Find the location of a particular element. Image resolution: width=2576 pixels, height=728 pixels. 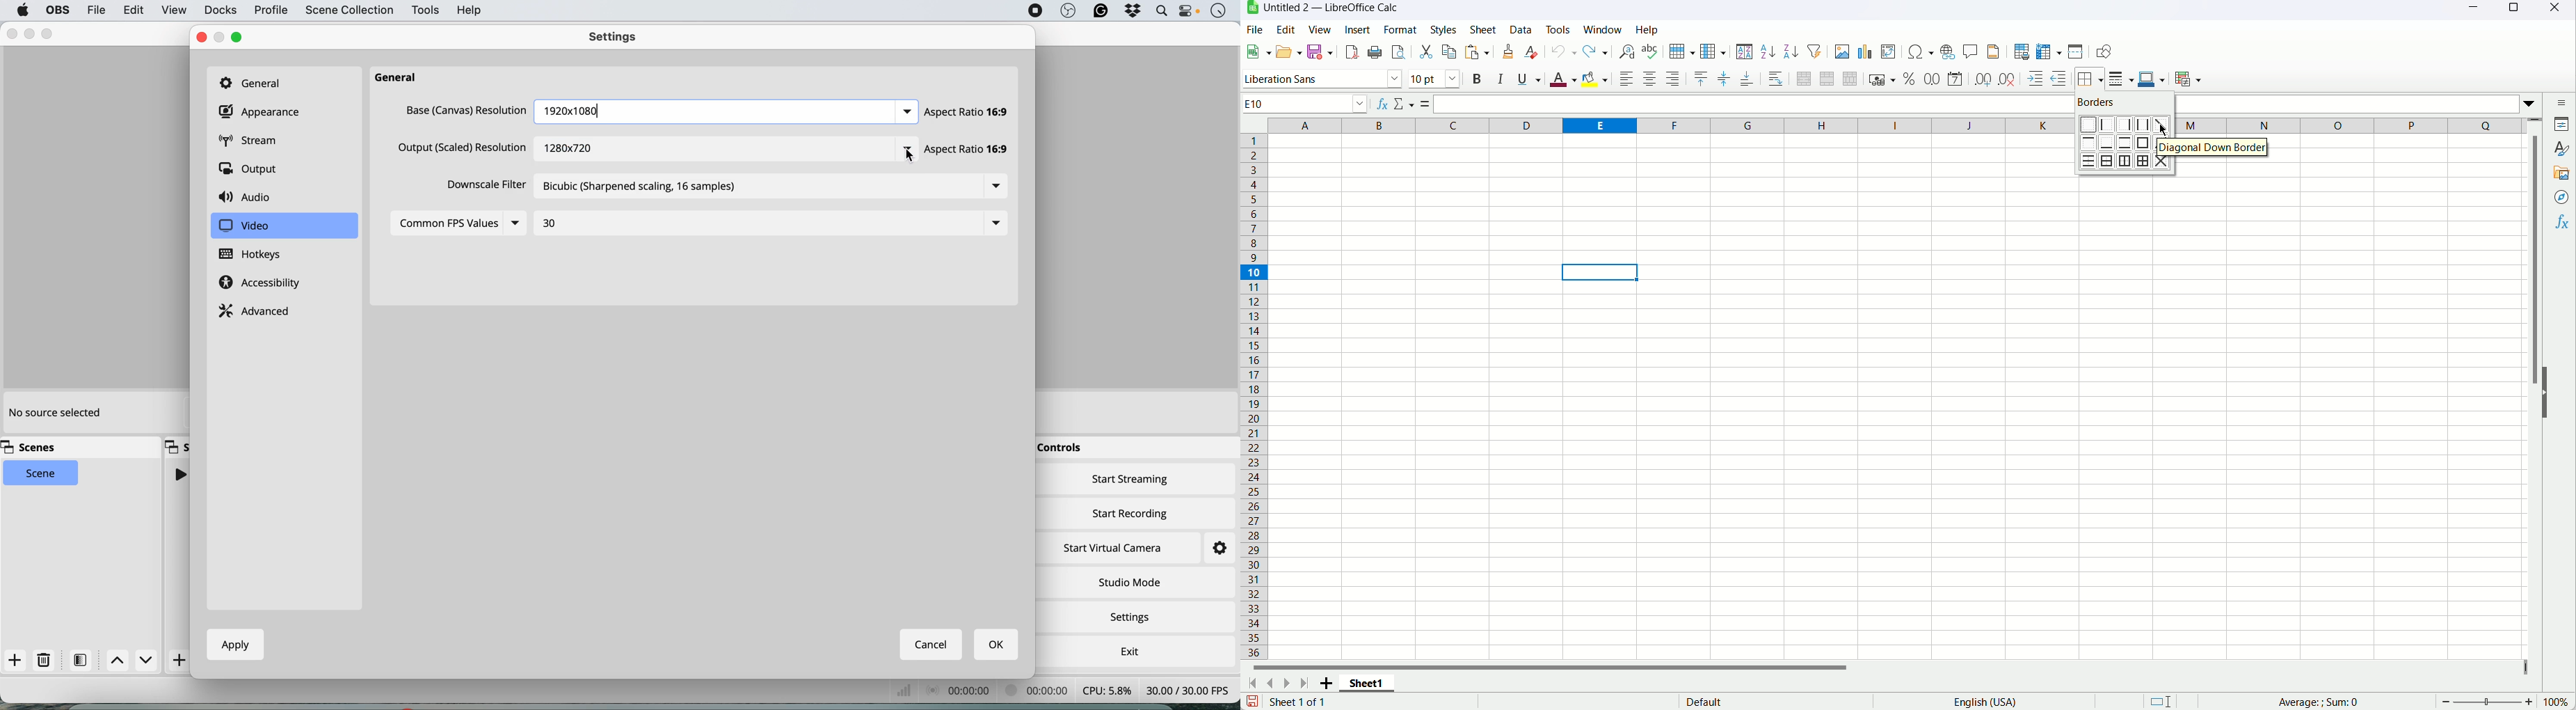

Align center is located at coordinates (1650, 80).